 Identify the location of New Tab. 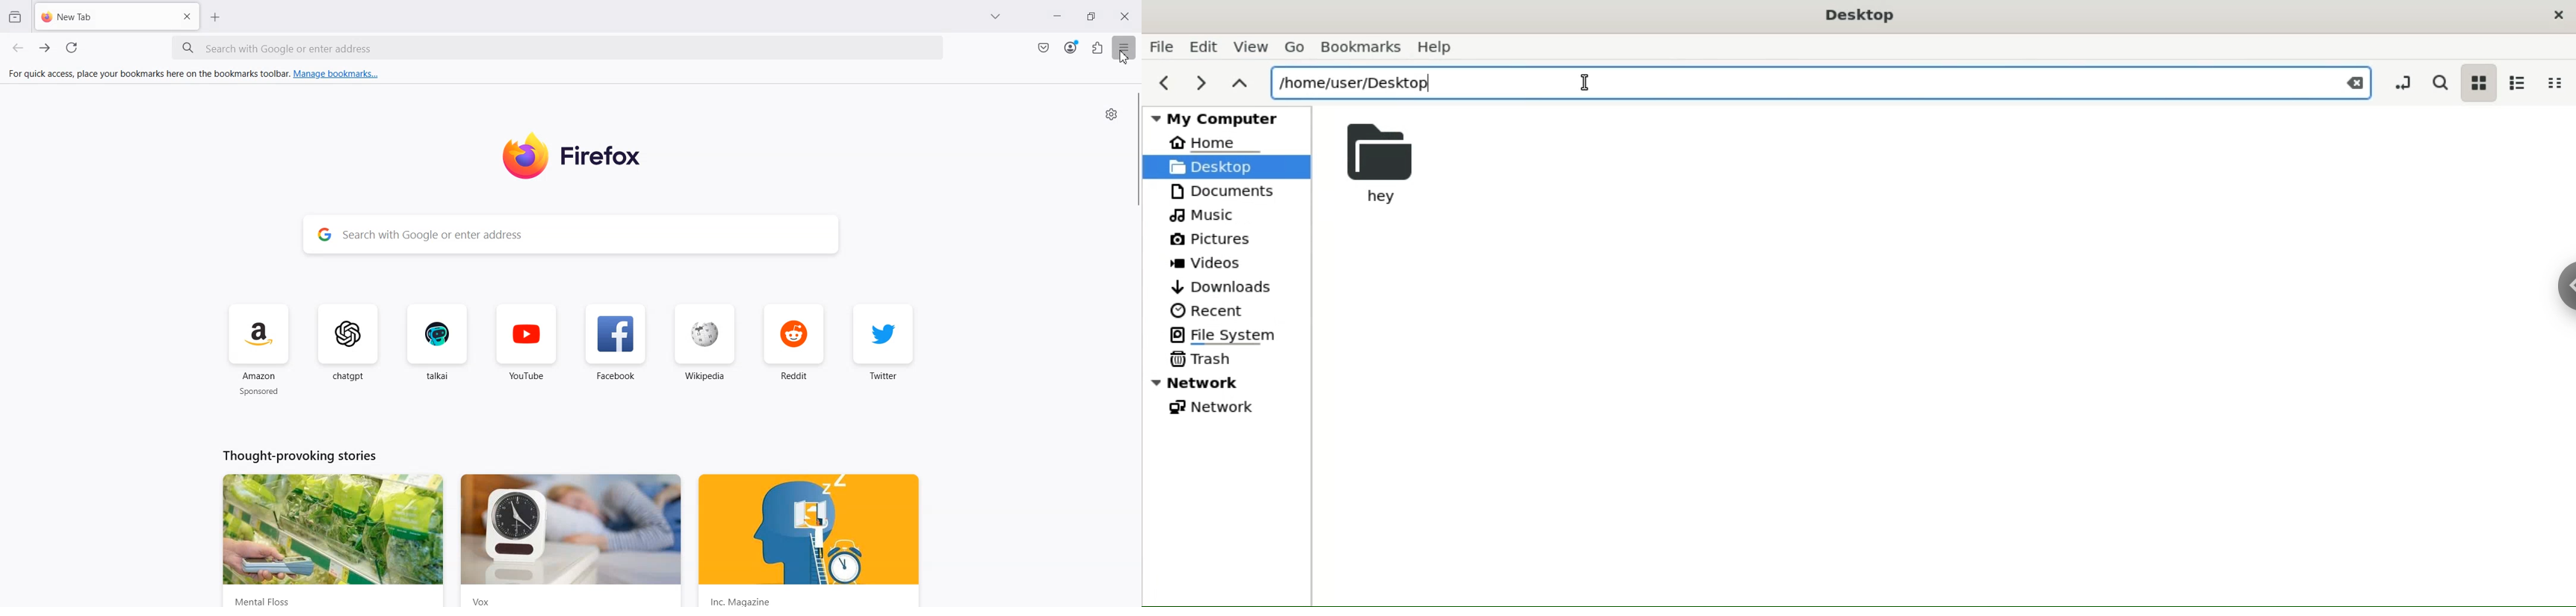
(117, 16).